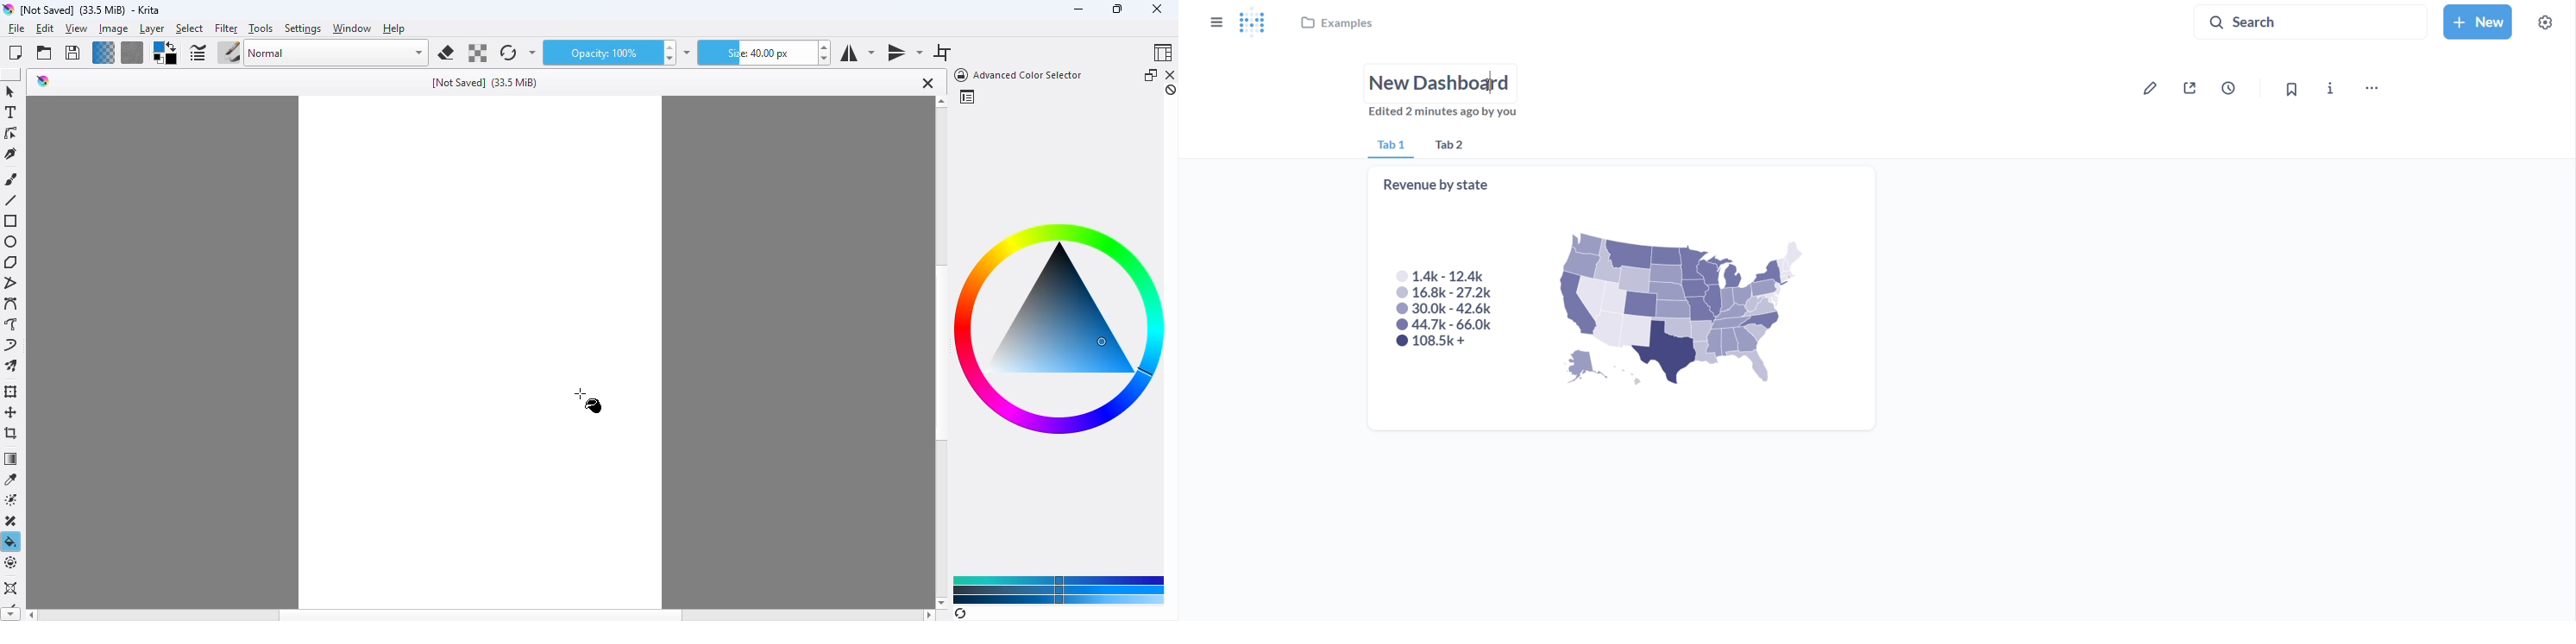 Image resolution: width=2576 pixels, height=644 pixels. Describe the element at coordinates (1492, 87) in the screenshot. I see `cursor` at that location.